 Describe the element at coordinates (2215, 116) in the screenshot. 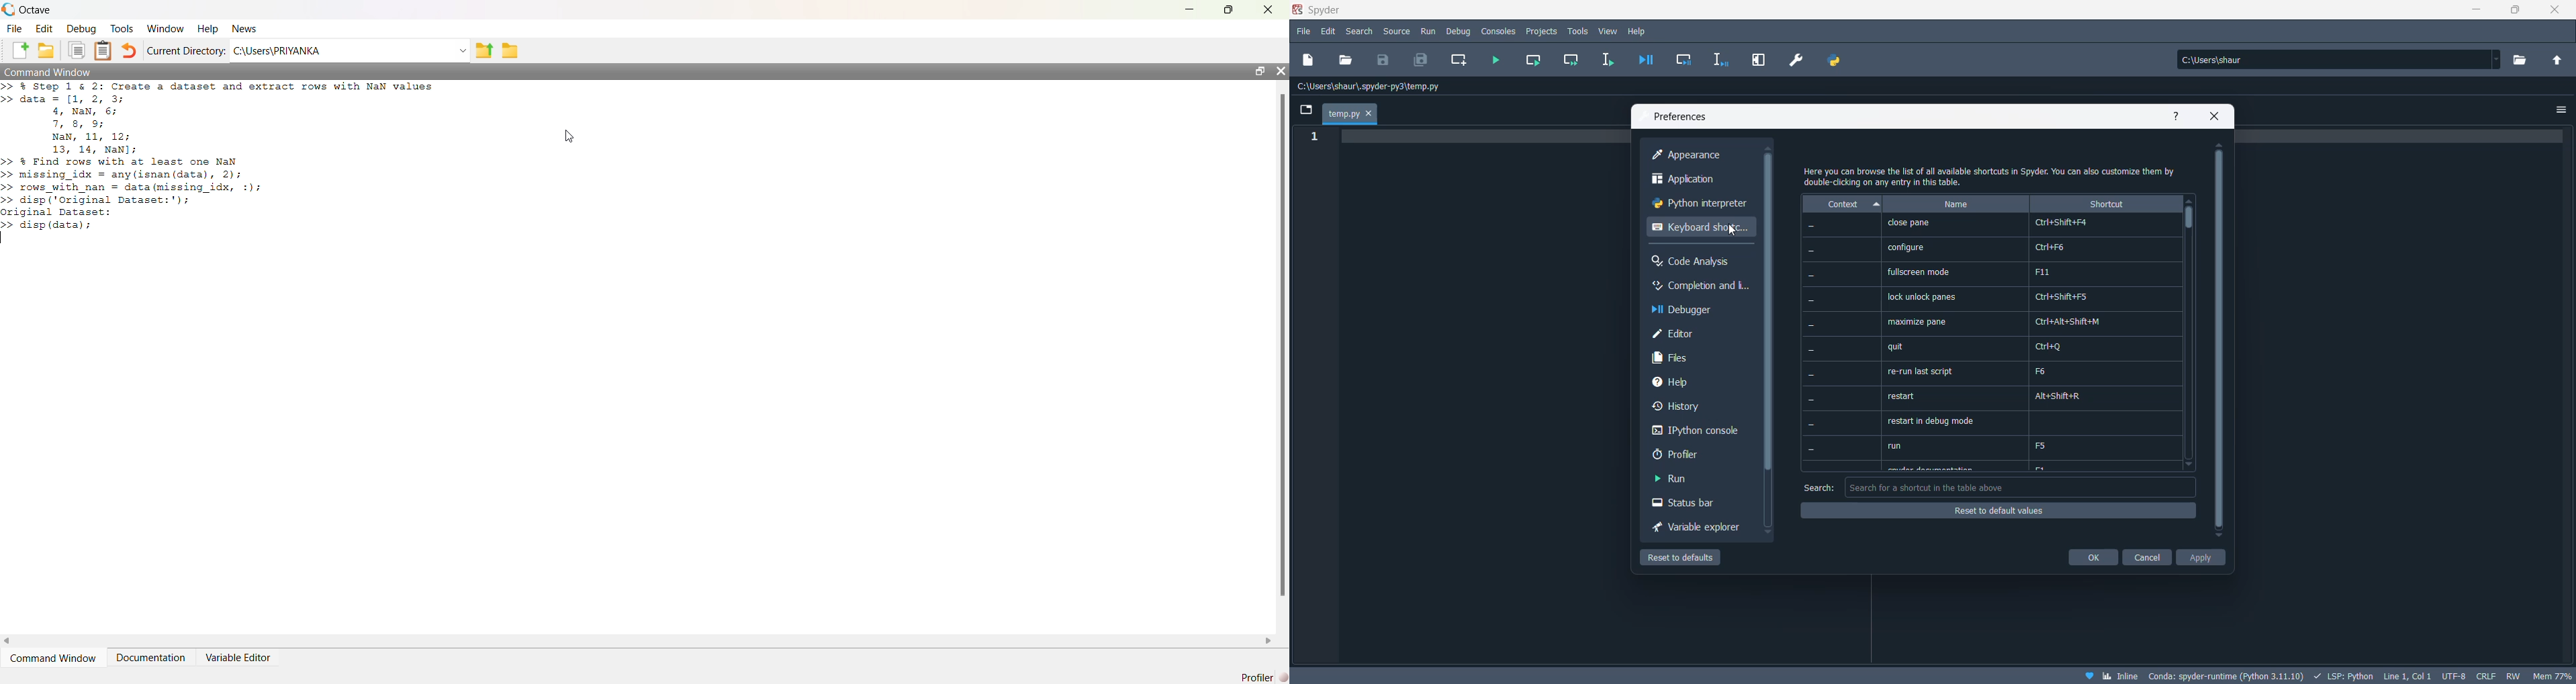

I see `close` at that location.